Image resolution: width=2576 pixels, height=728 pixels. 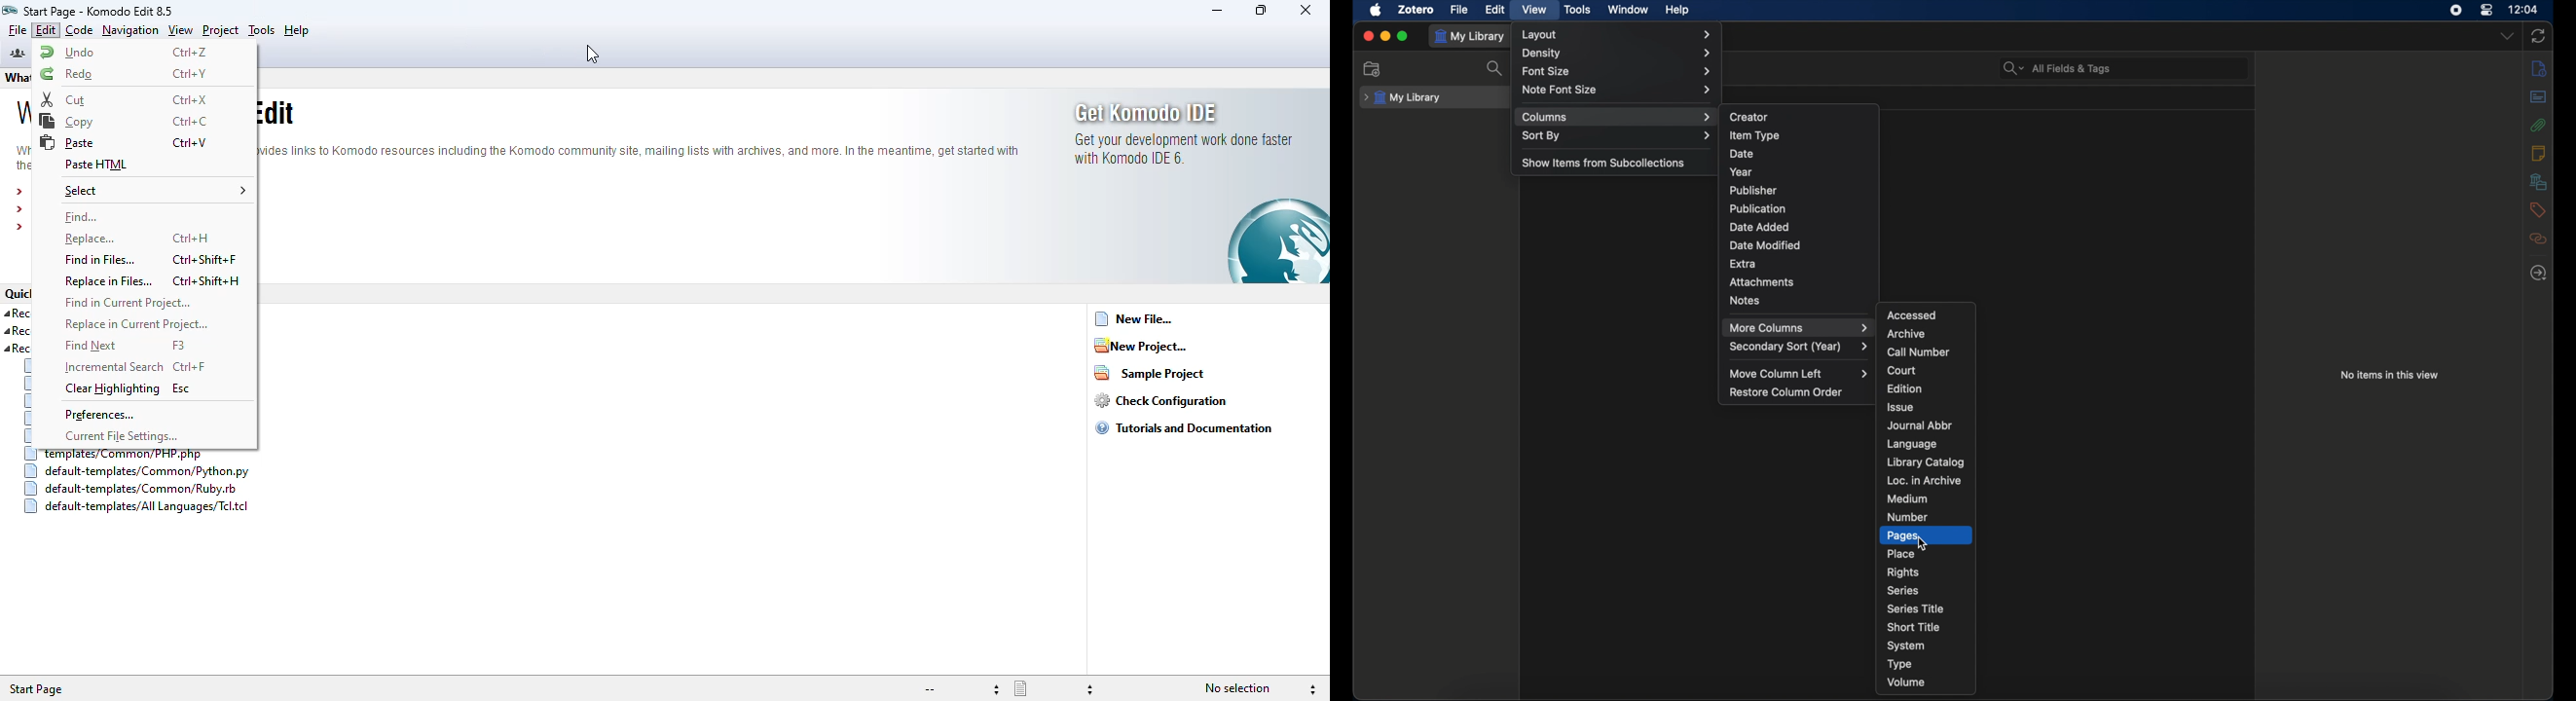 What do you see at coordinates (191, 143) in the screenshot?
I see `shortcut for paste` at bounding box center [191, 143].